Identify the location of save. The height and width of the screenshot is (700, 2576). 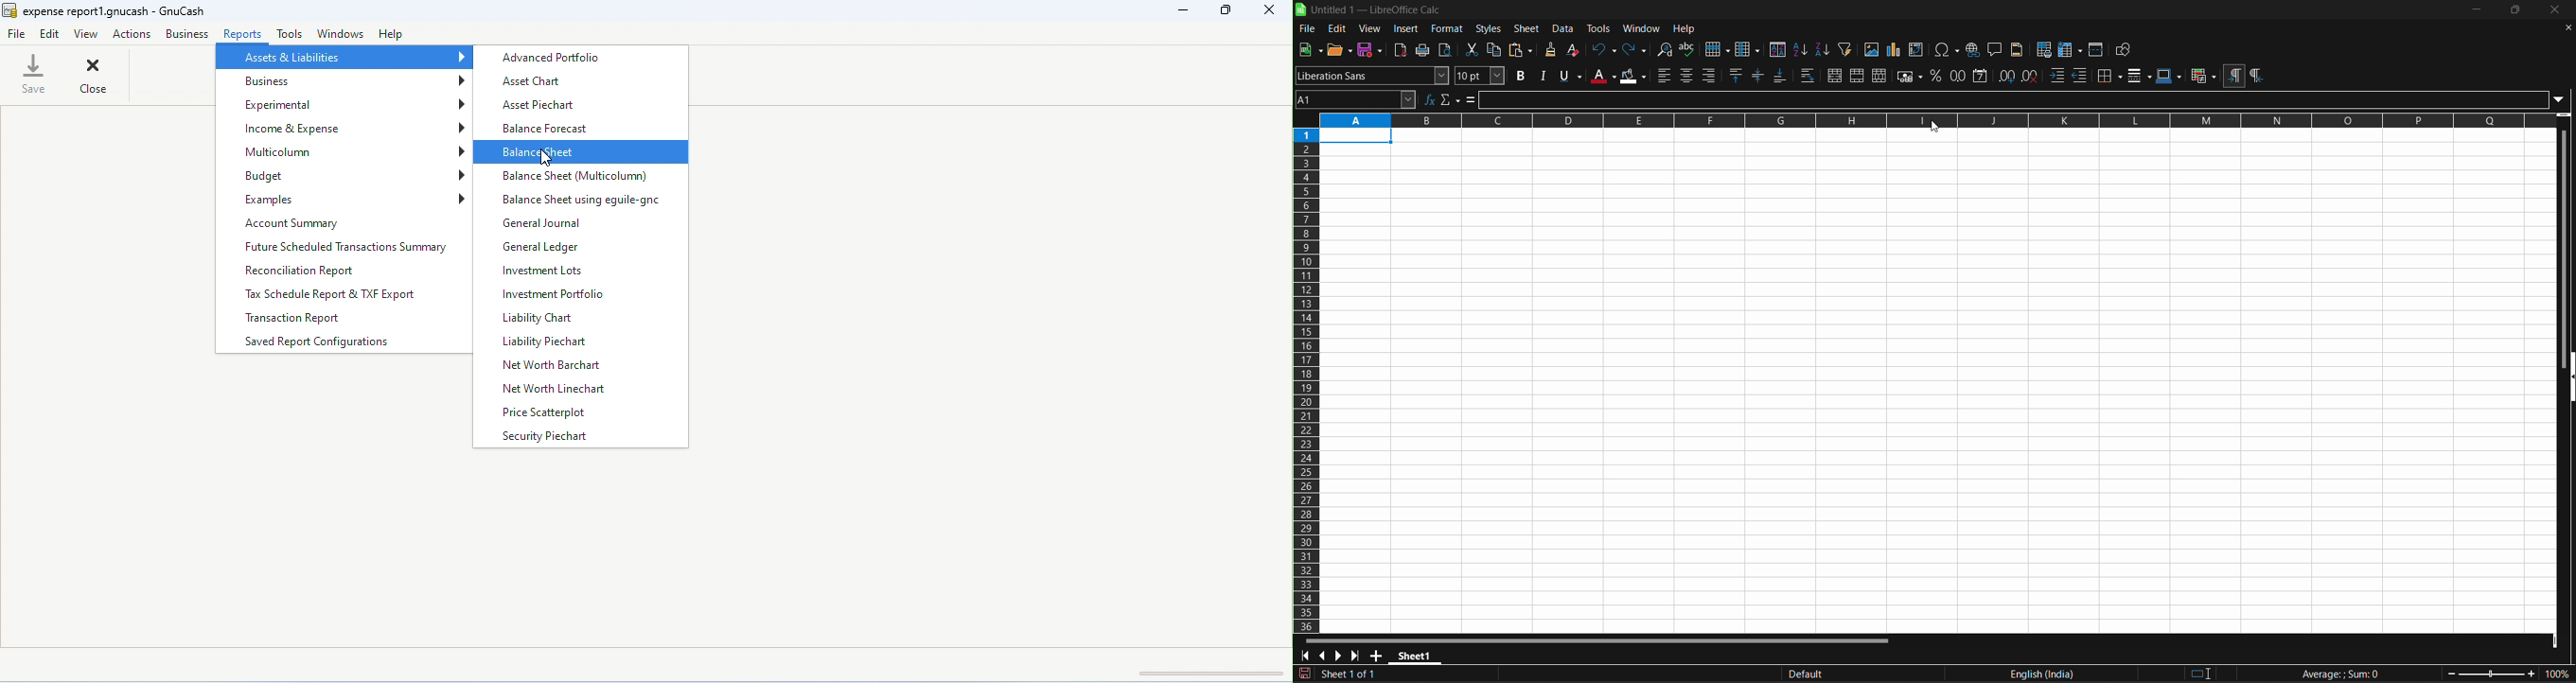
(1372, 50).